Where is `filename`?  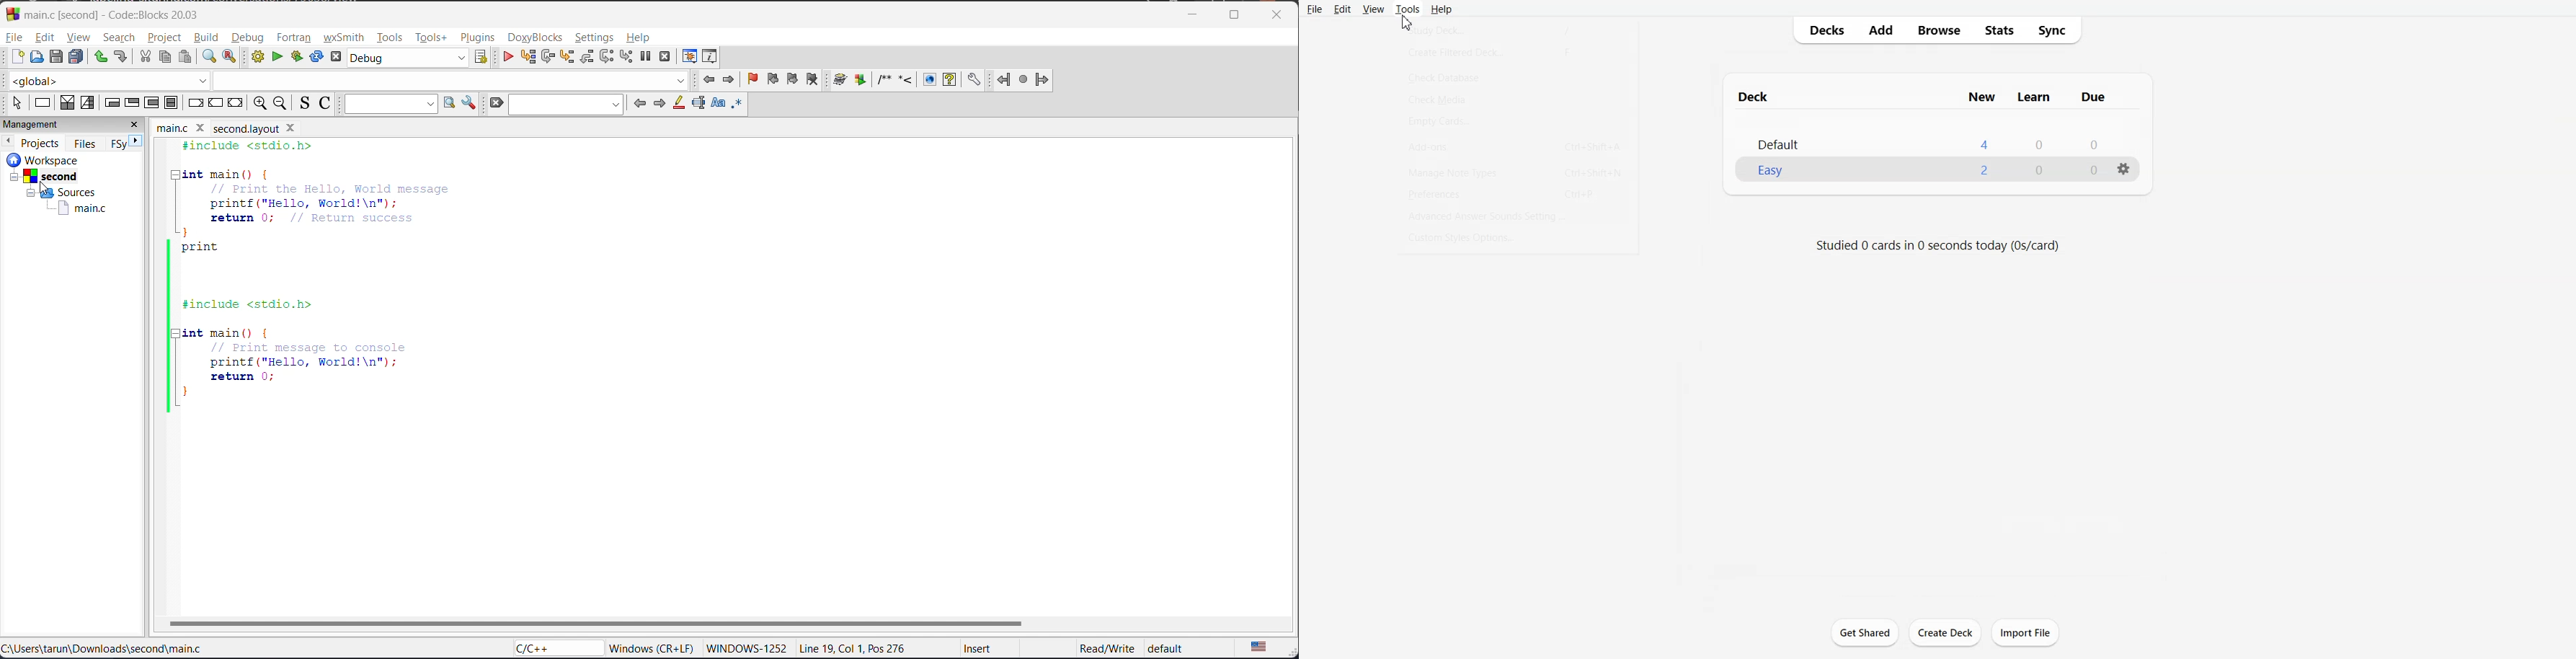 filename is located at coordinates (236, 130).